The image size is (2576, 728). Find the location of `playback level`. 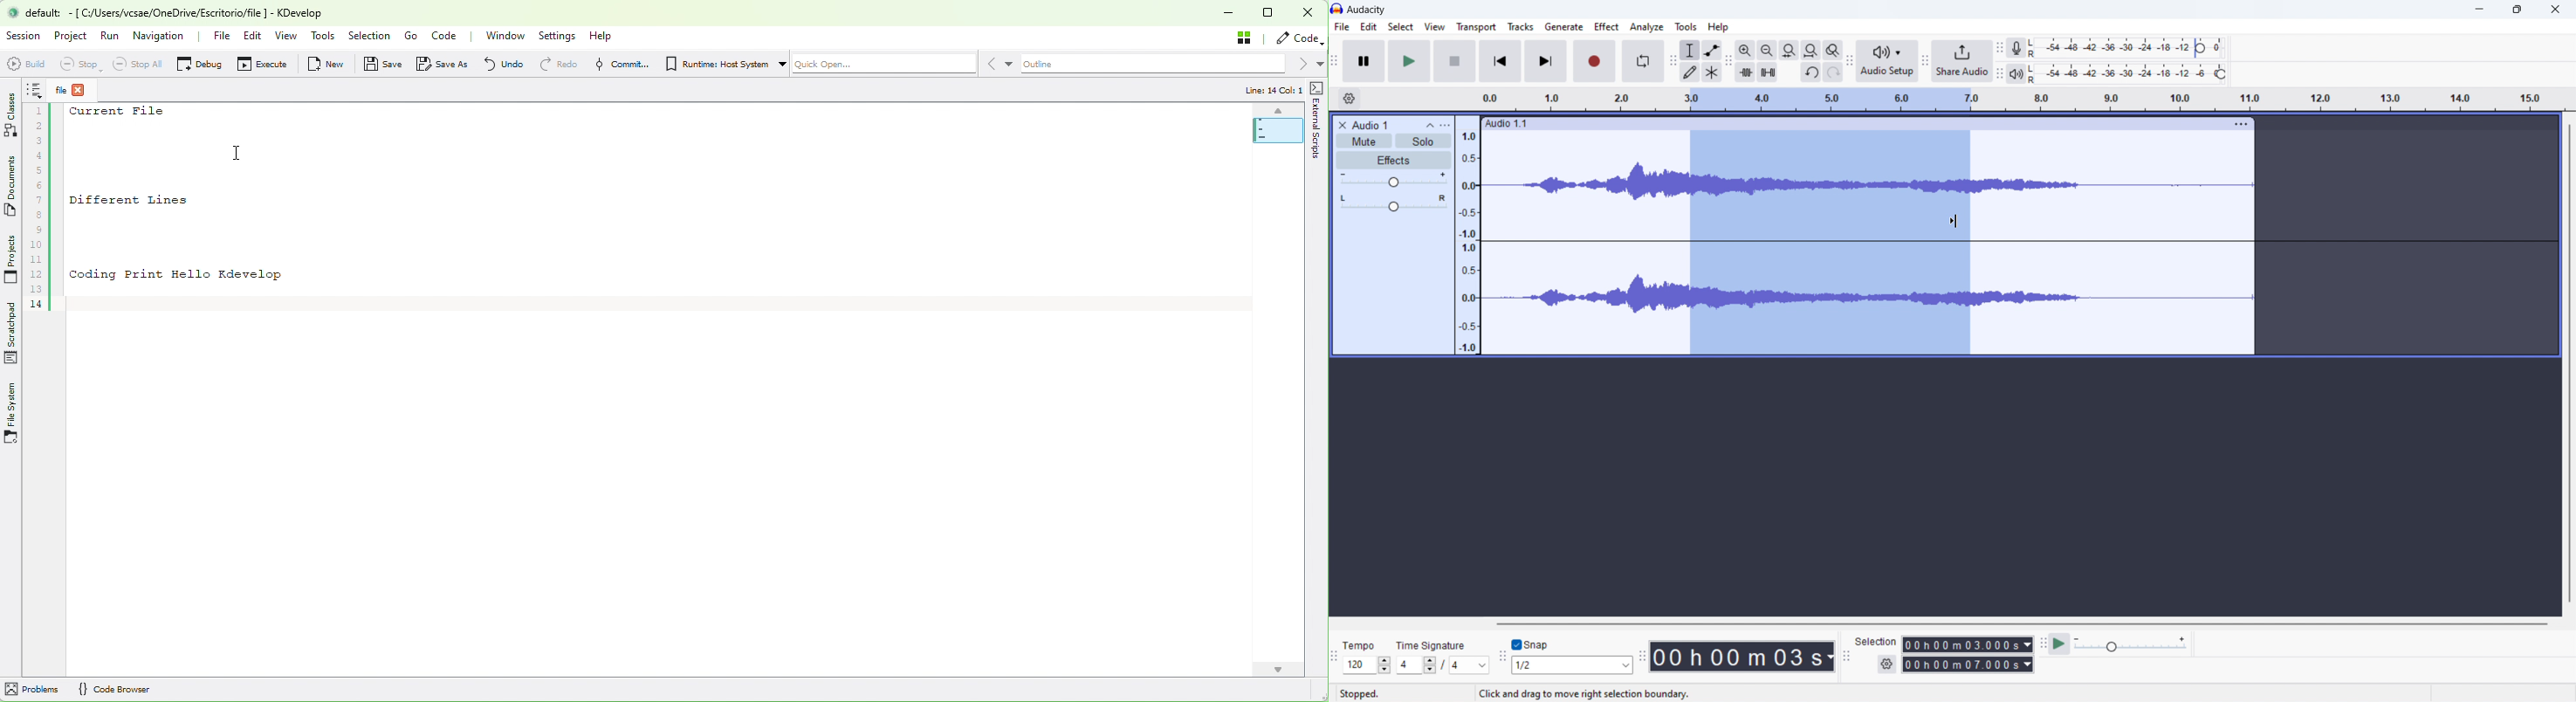

playback level is located at coordinates (2130, 74).